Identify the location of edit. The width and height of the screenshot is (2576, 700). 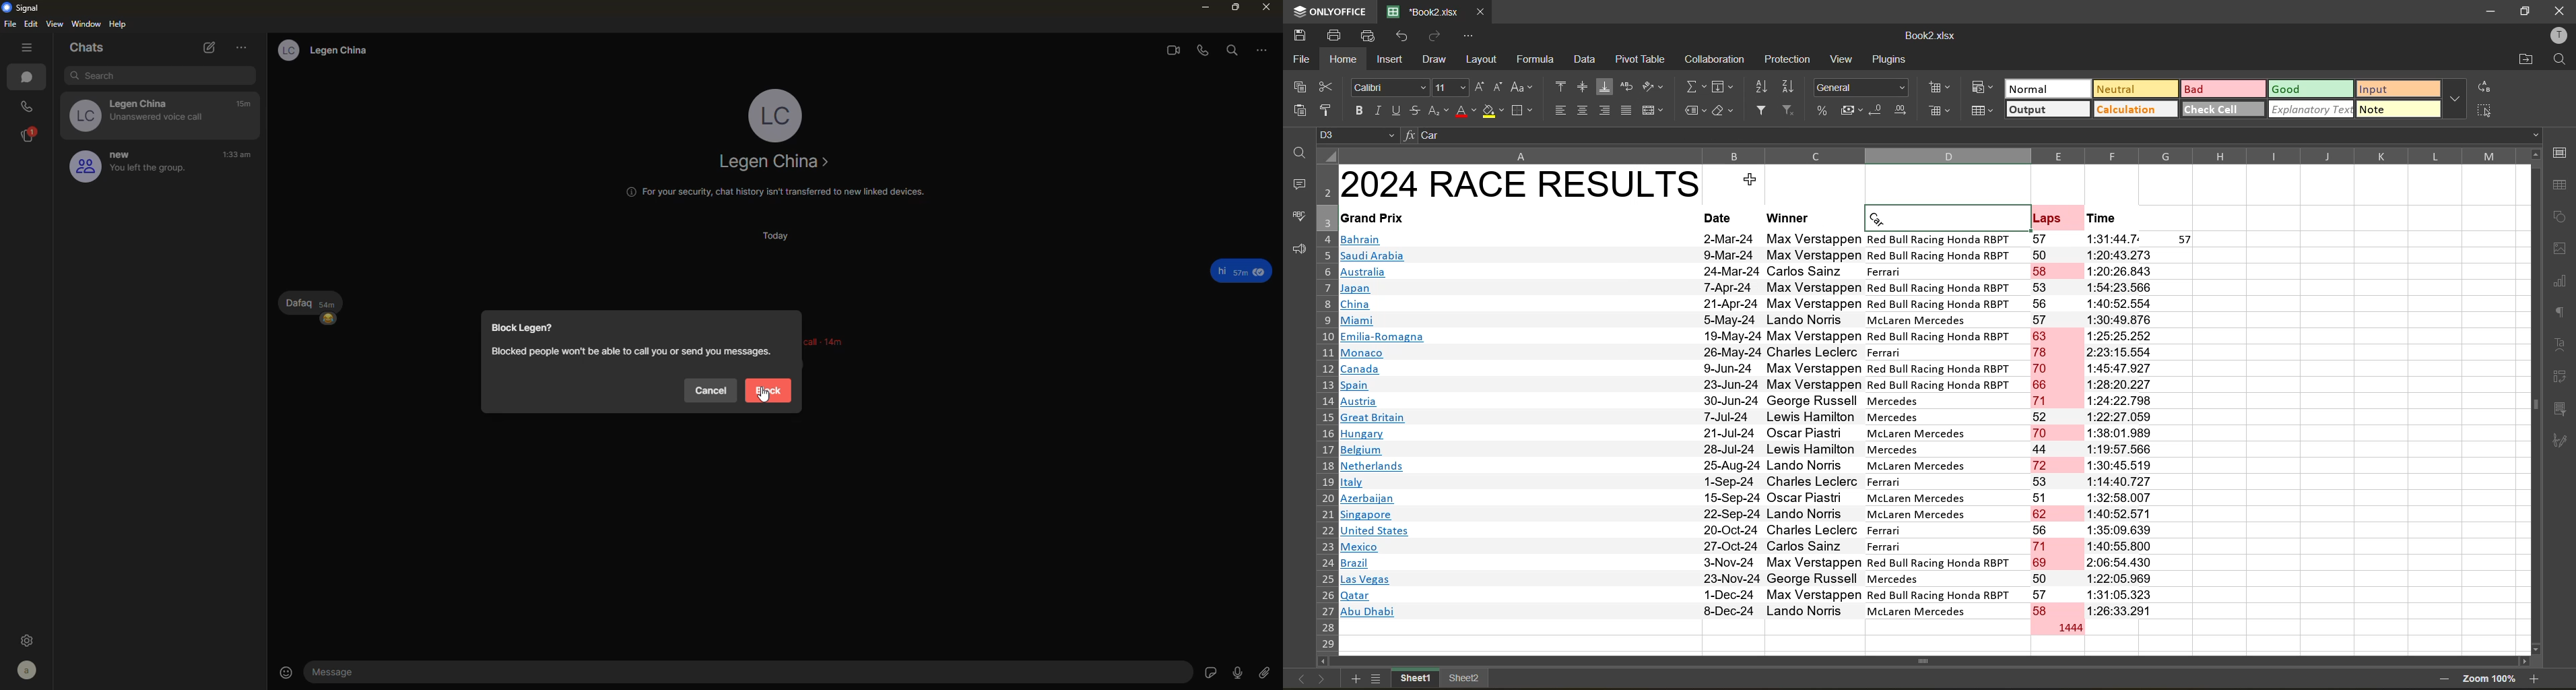
(32, 24).